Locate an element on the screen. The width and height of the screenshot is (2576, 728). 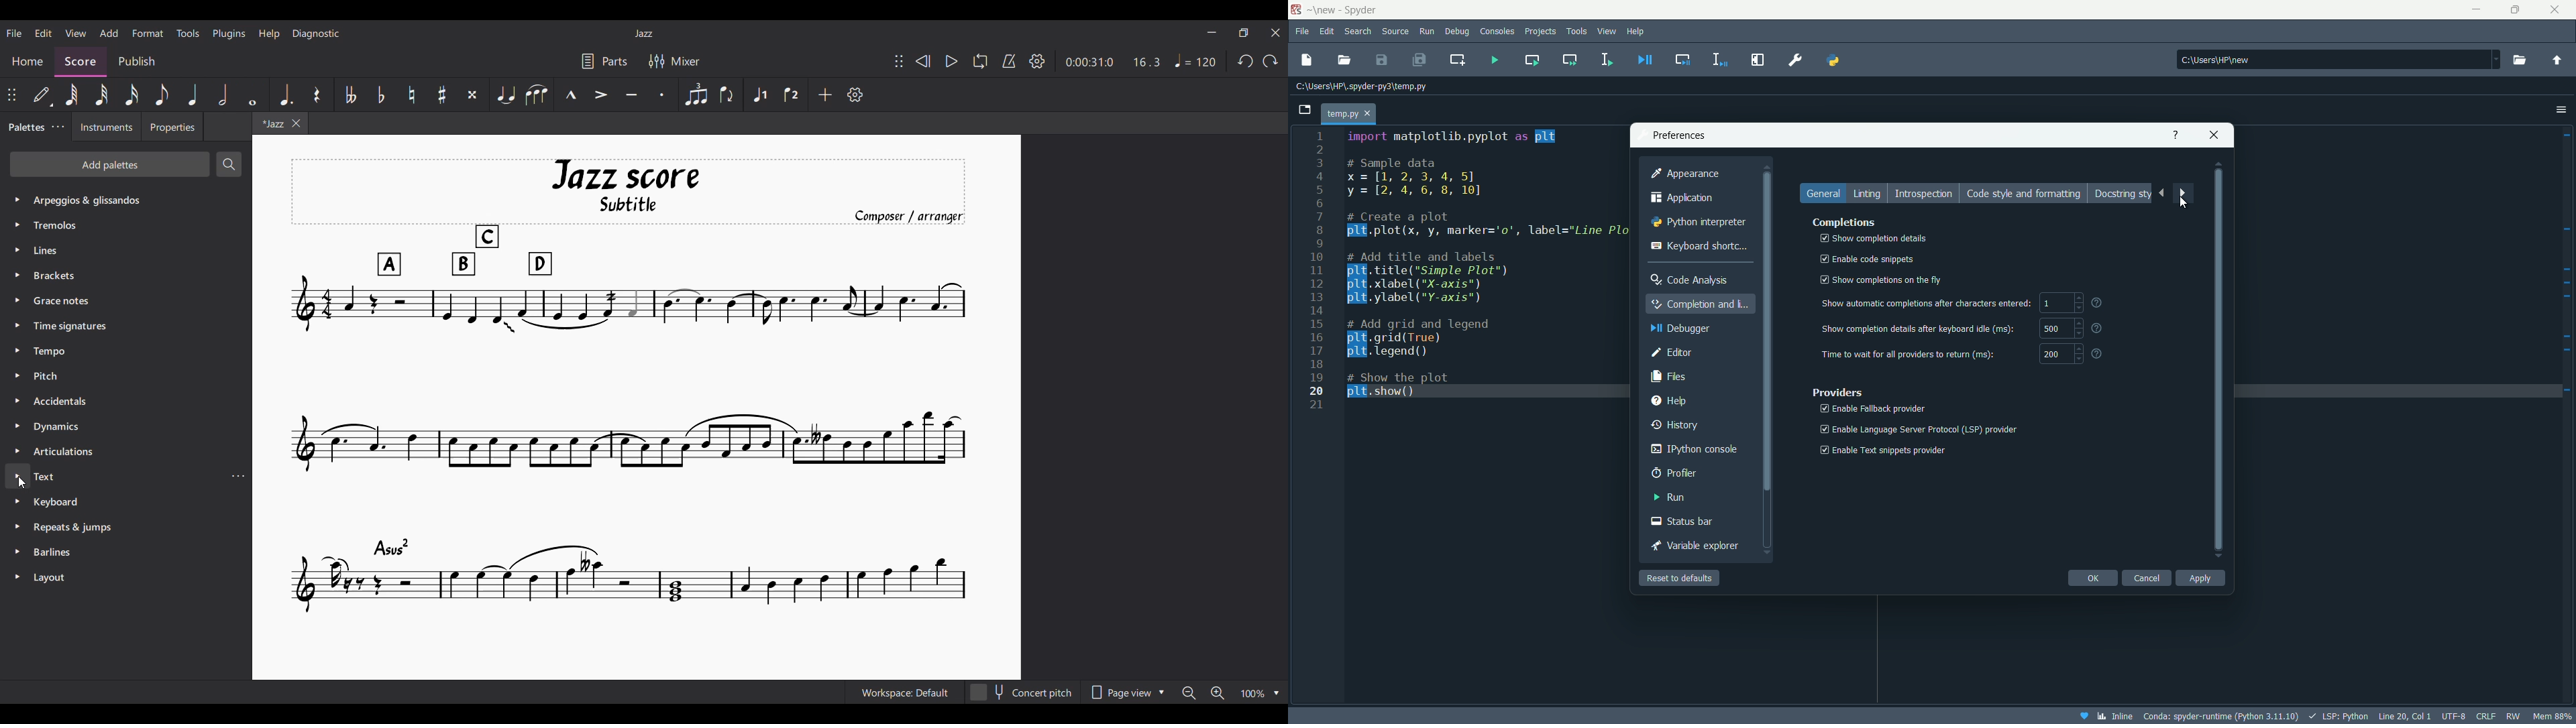
options is located at coordinates (2561, 109).